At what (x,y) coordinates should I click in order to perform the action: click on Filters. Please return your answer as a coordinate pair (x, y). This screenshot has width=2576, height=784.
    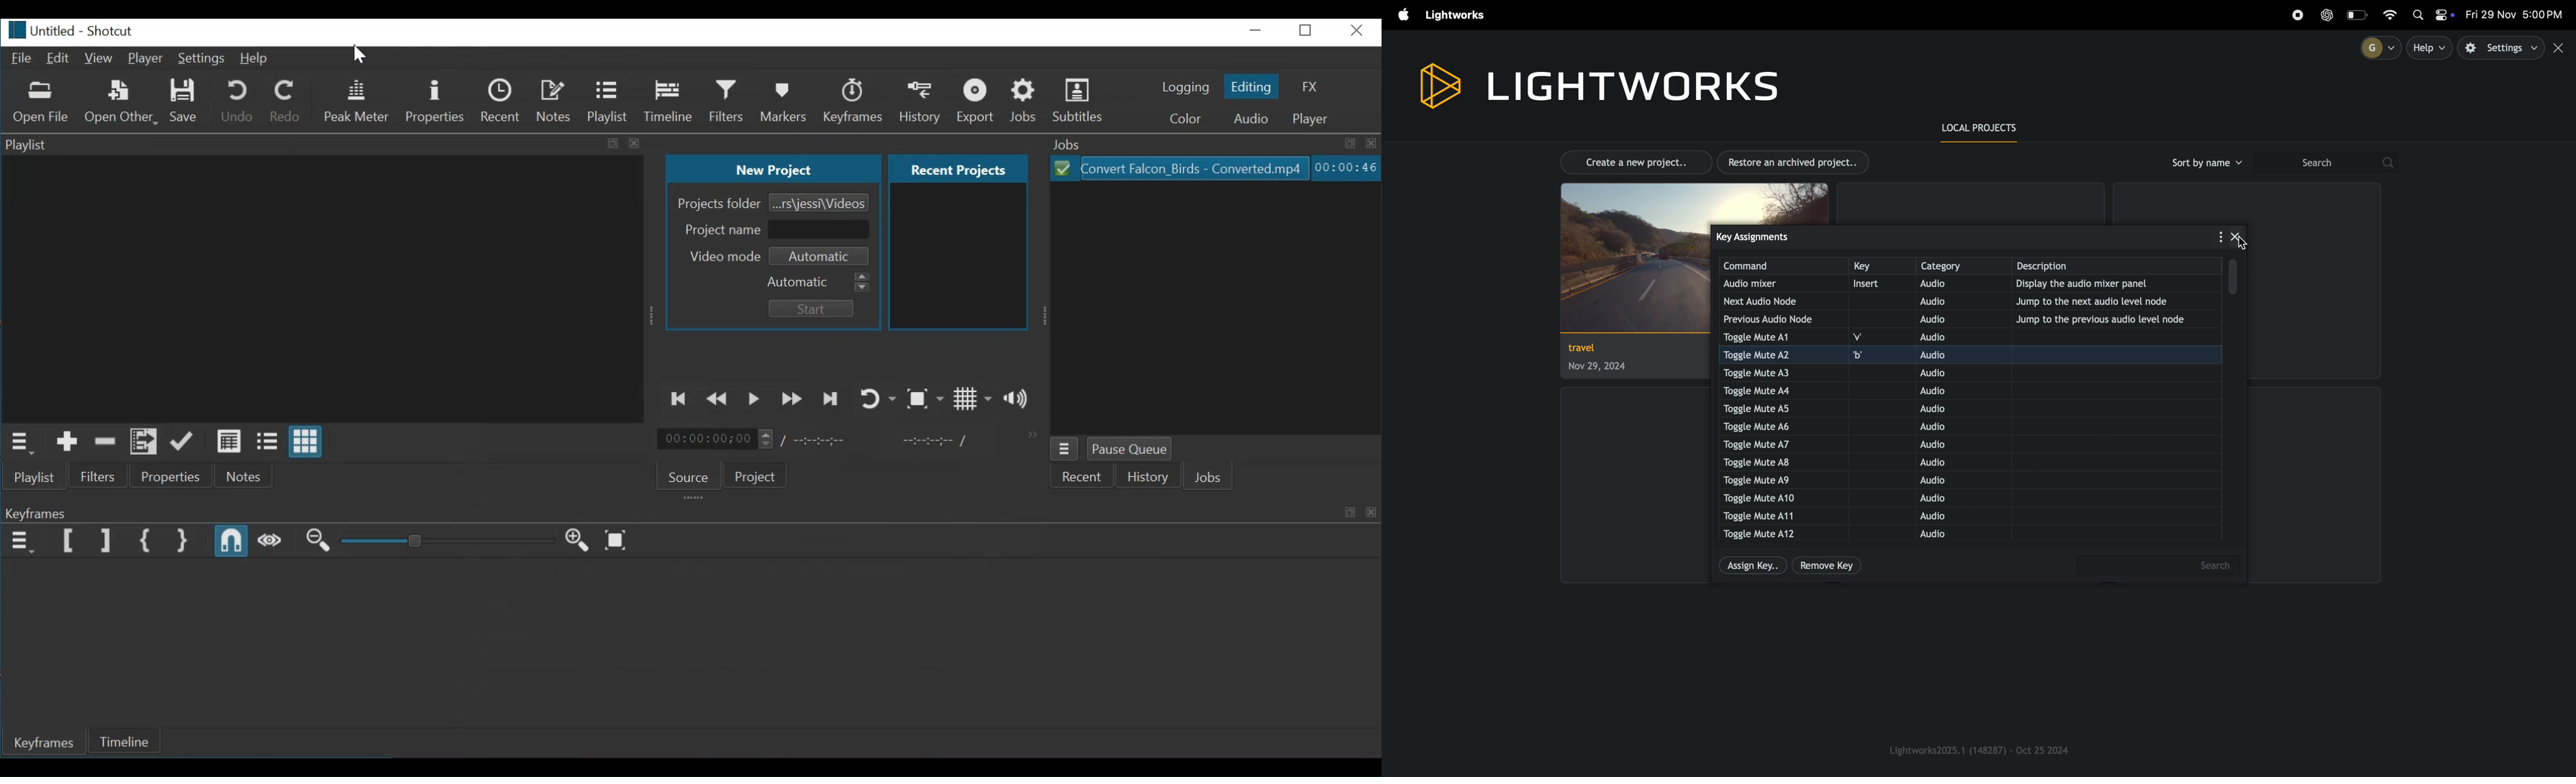
    Looking at the image, I should click on (728, 101).